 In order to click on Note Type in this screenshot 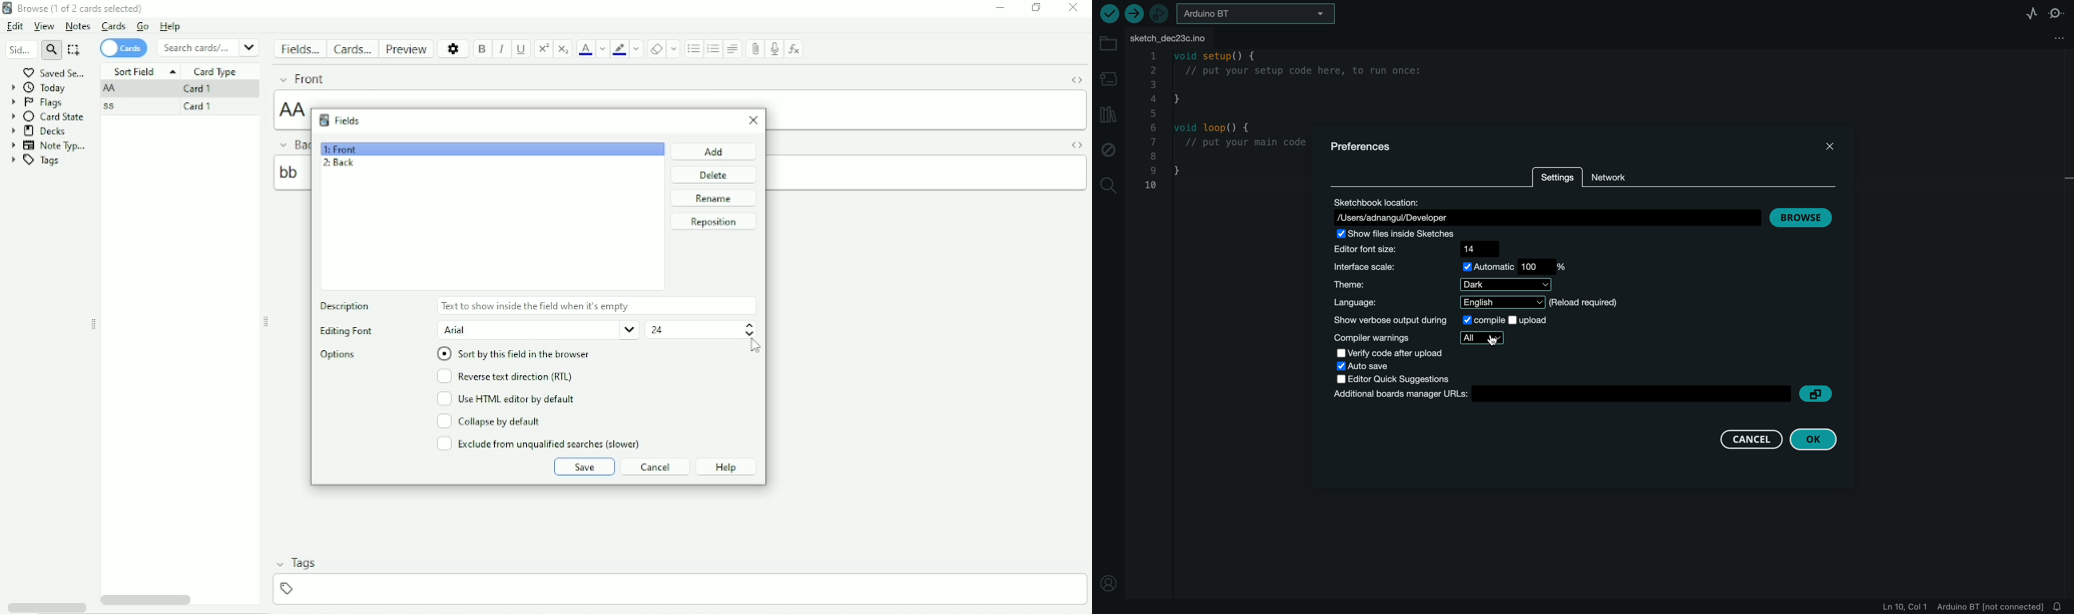, I will do `click(49, 146)`.